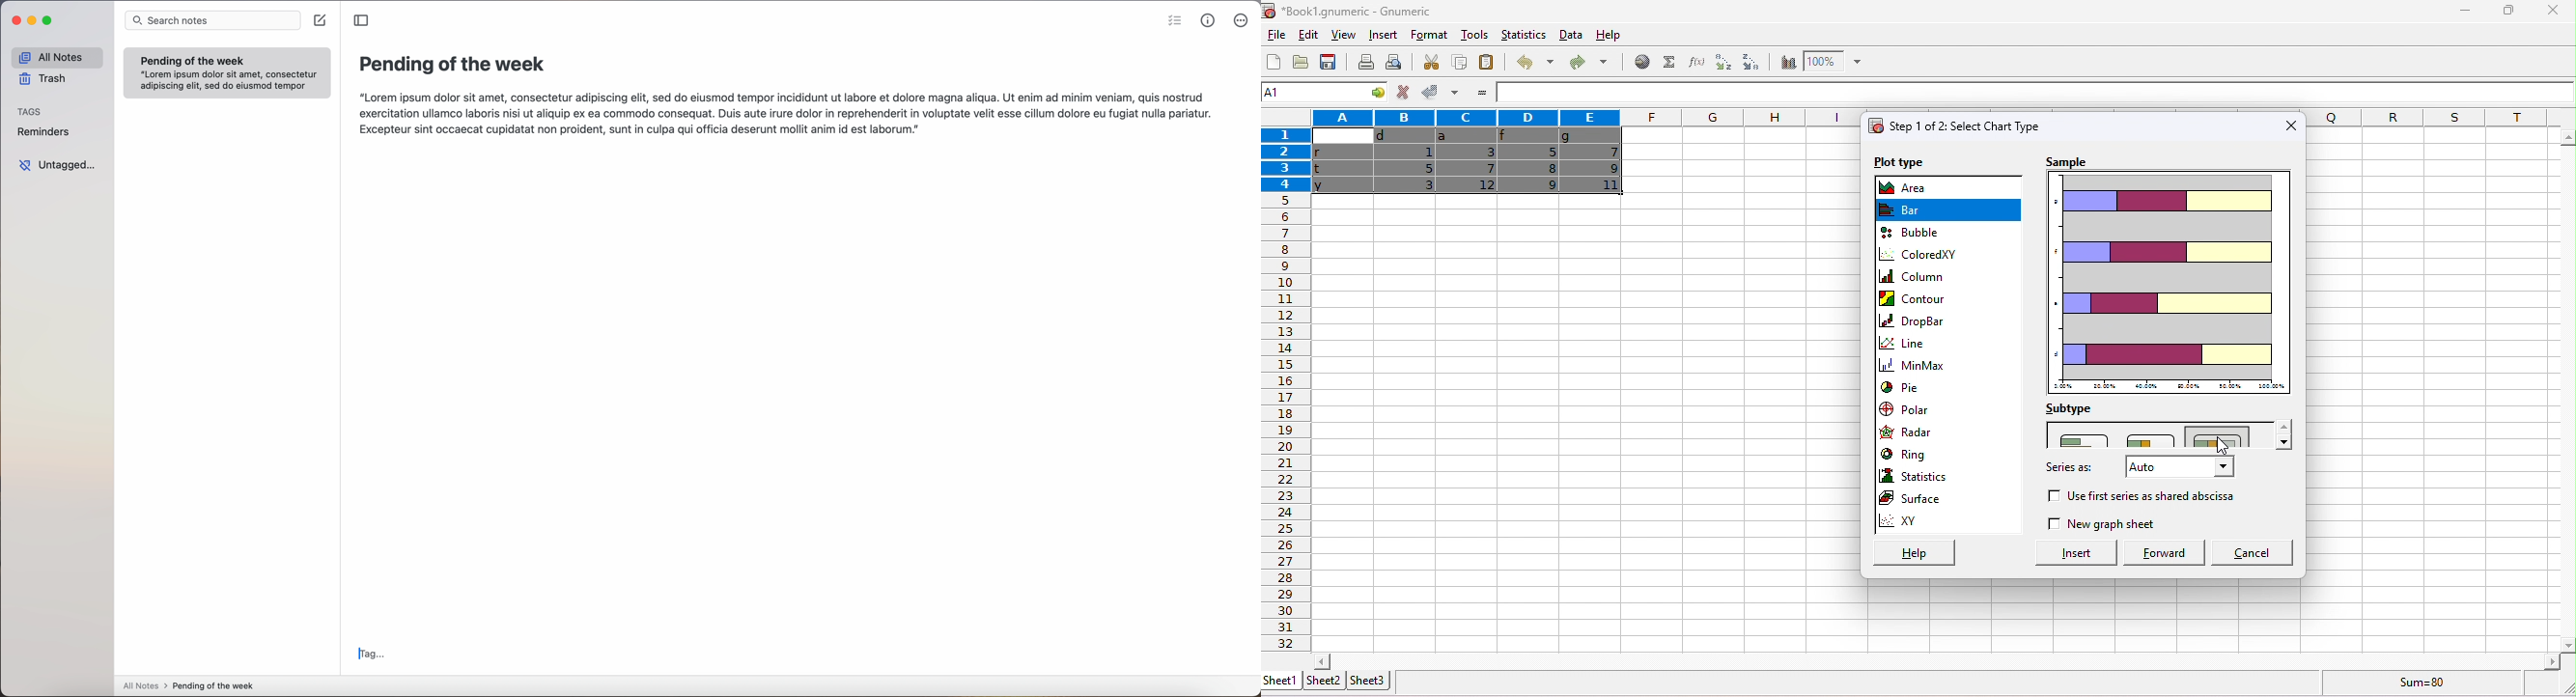 Image resolution: width=2576 pixels, height=700 pixels. Describe the element at coordinates (1457, 62) in the screenshot. I see `copy` at that location.